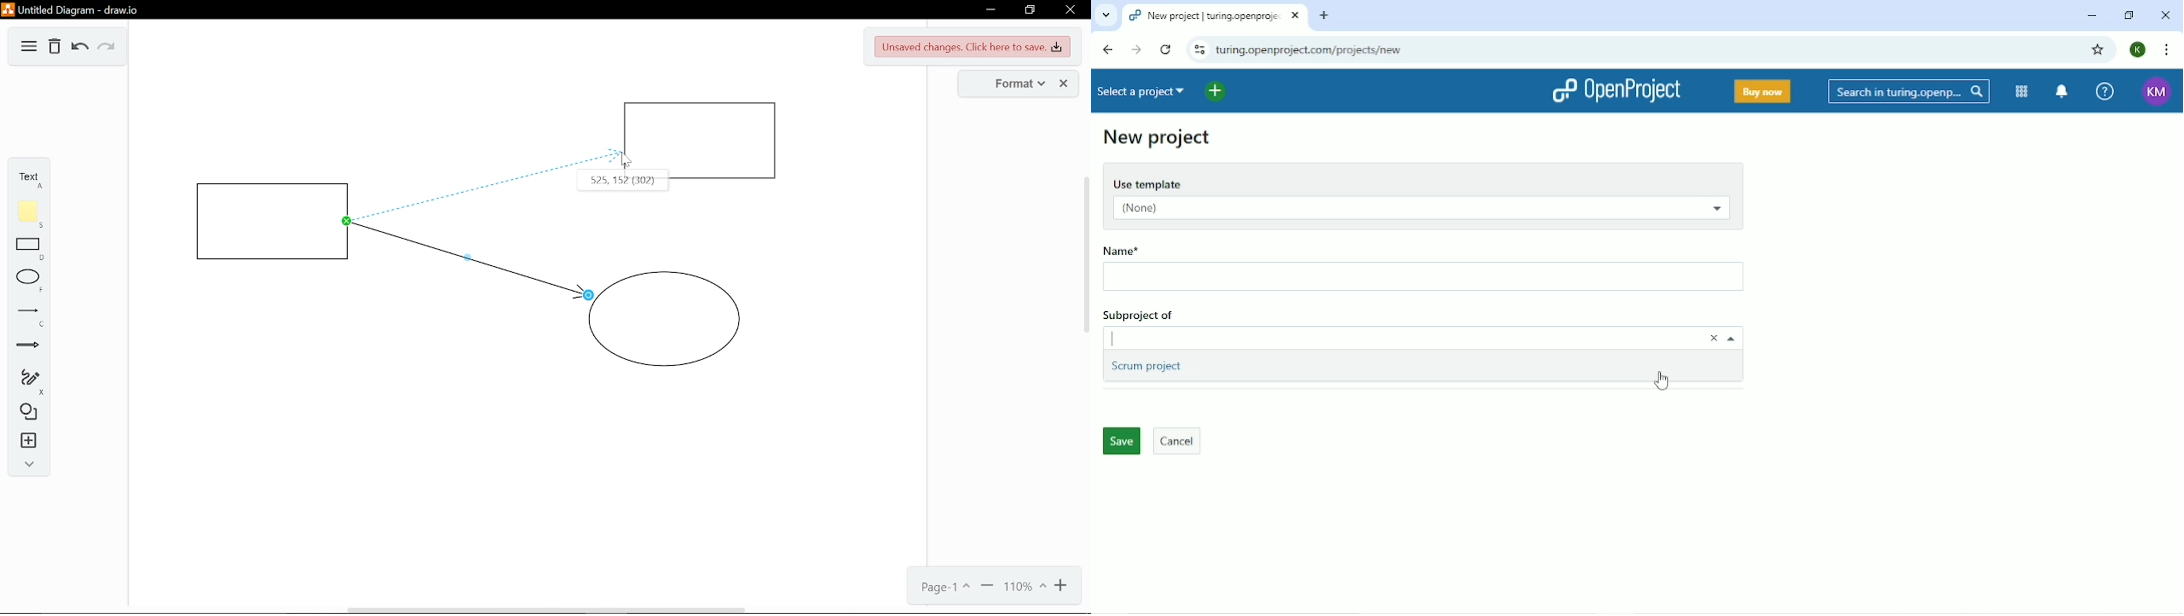 The height and width of the screenshot is (616, 2184). What do you see at coordinates (271, 222) in the screenshot?
I see `Rectangle` at bounding box center [271, 222].